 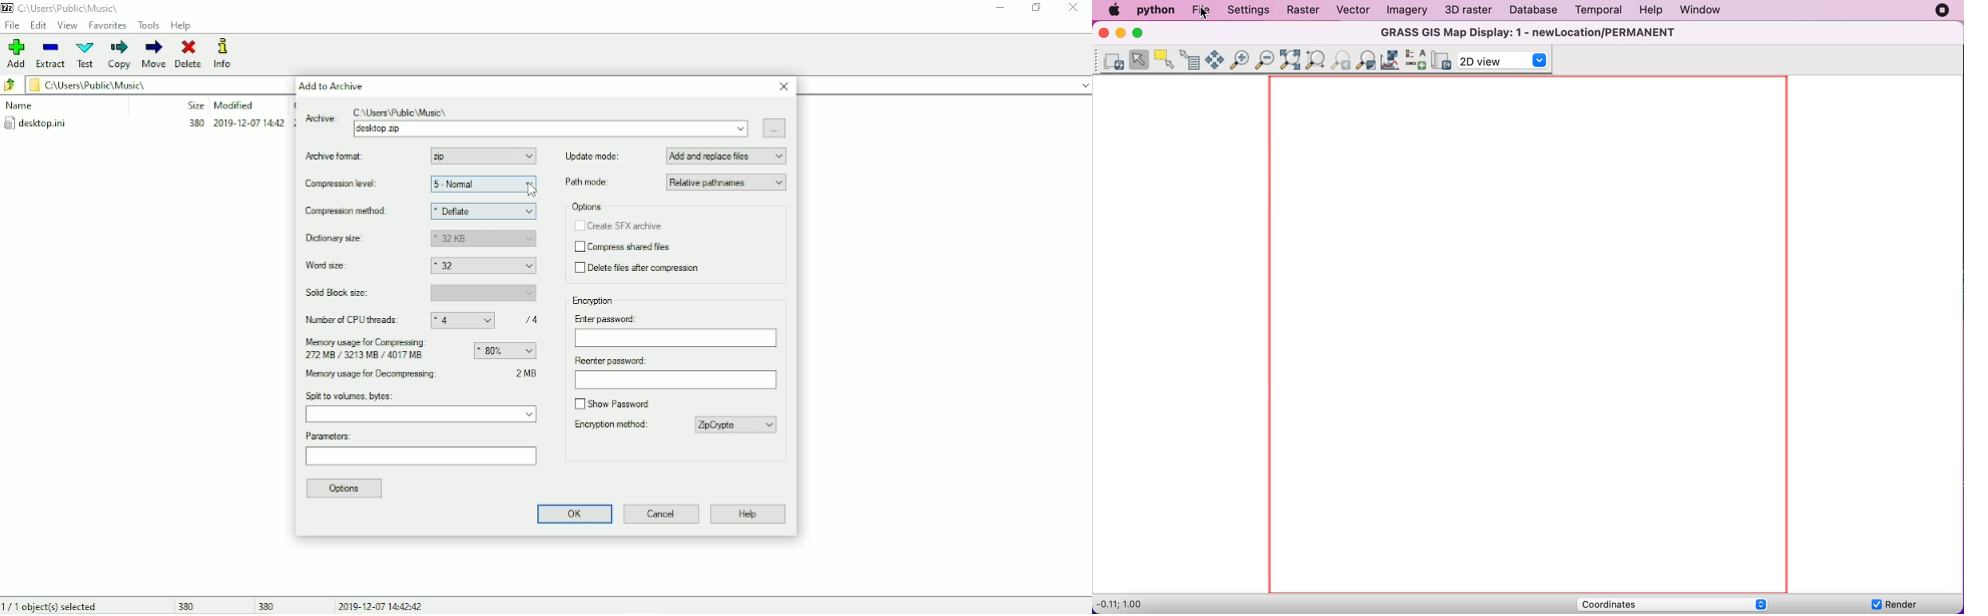 What do you see at coordinates (422, 408) in the screenshot?
I see `Split to volumes` at bounding box center [422, 408].